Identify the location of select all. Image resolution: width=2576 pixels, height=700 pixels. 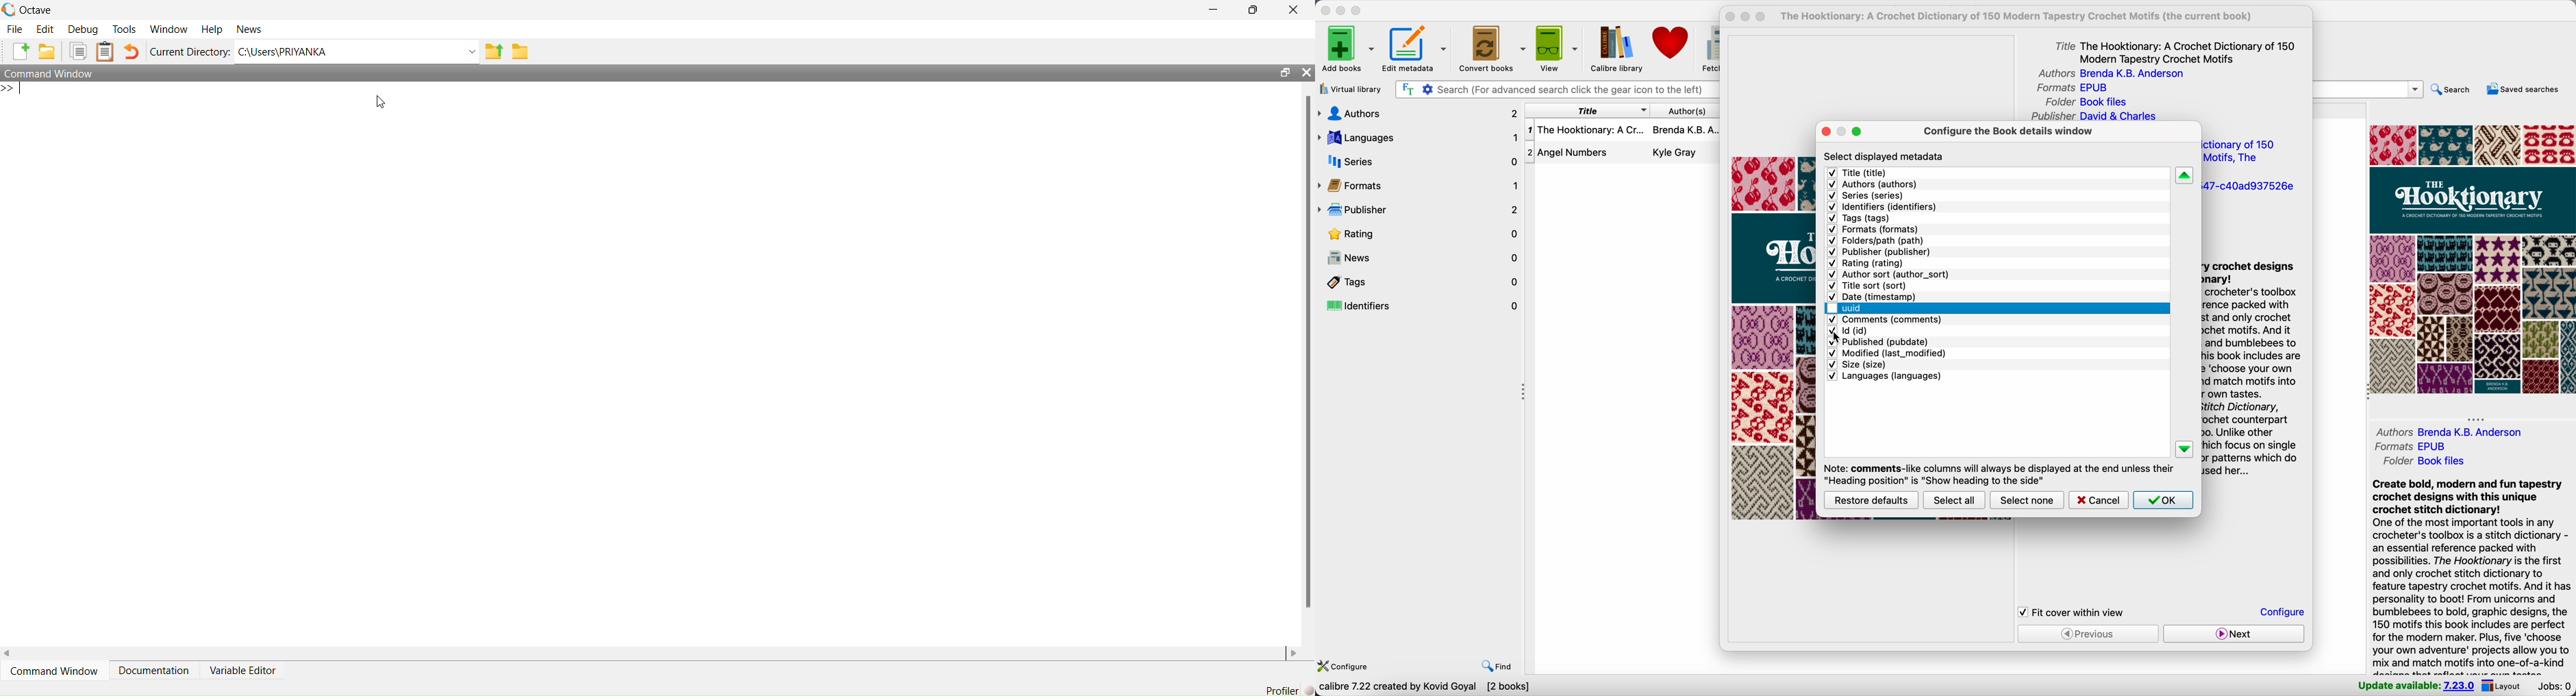
(1954, 500).